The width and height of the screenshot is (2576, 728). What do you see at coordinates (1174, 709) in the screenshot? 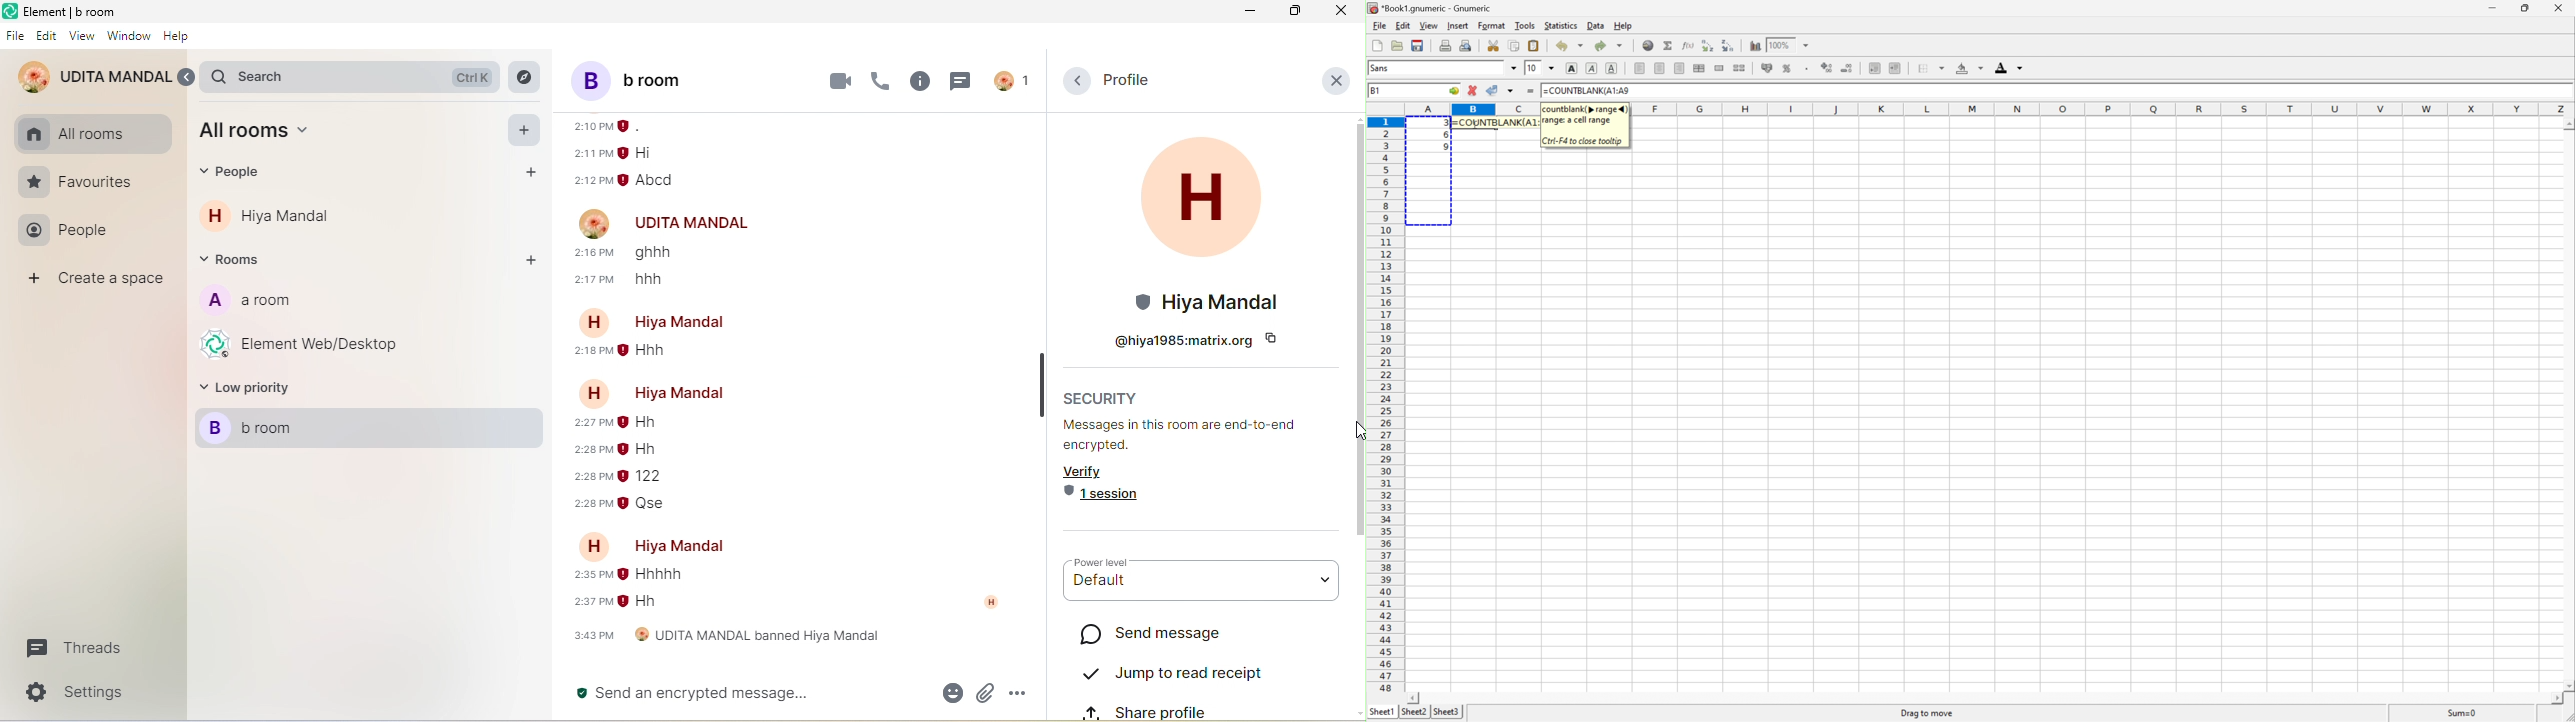
I see `share profile` at bounding box center [1174, 709].